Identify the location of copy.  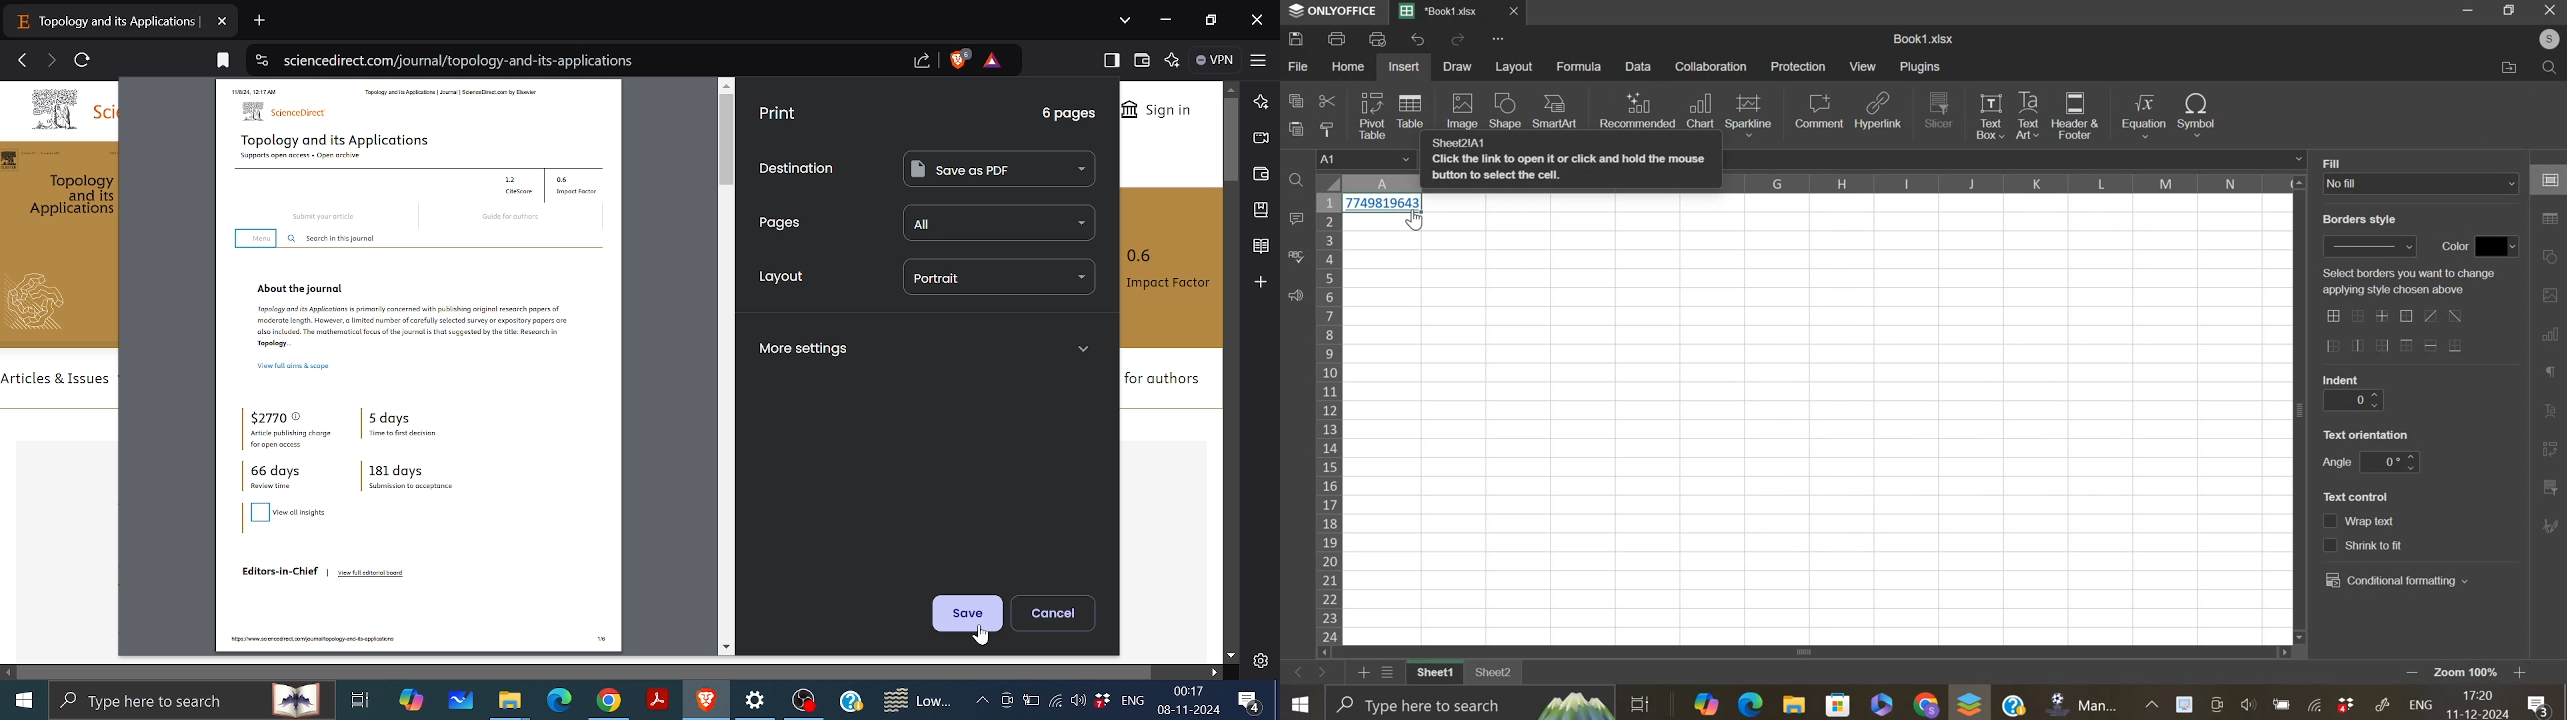
(1296, 100).